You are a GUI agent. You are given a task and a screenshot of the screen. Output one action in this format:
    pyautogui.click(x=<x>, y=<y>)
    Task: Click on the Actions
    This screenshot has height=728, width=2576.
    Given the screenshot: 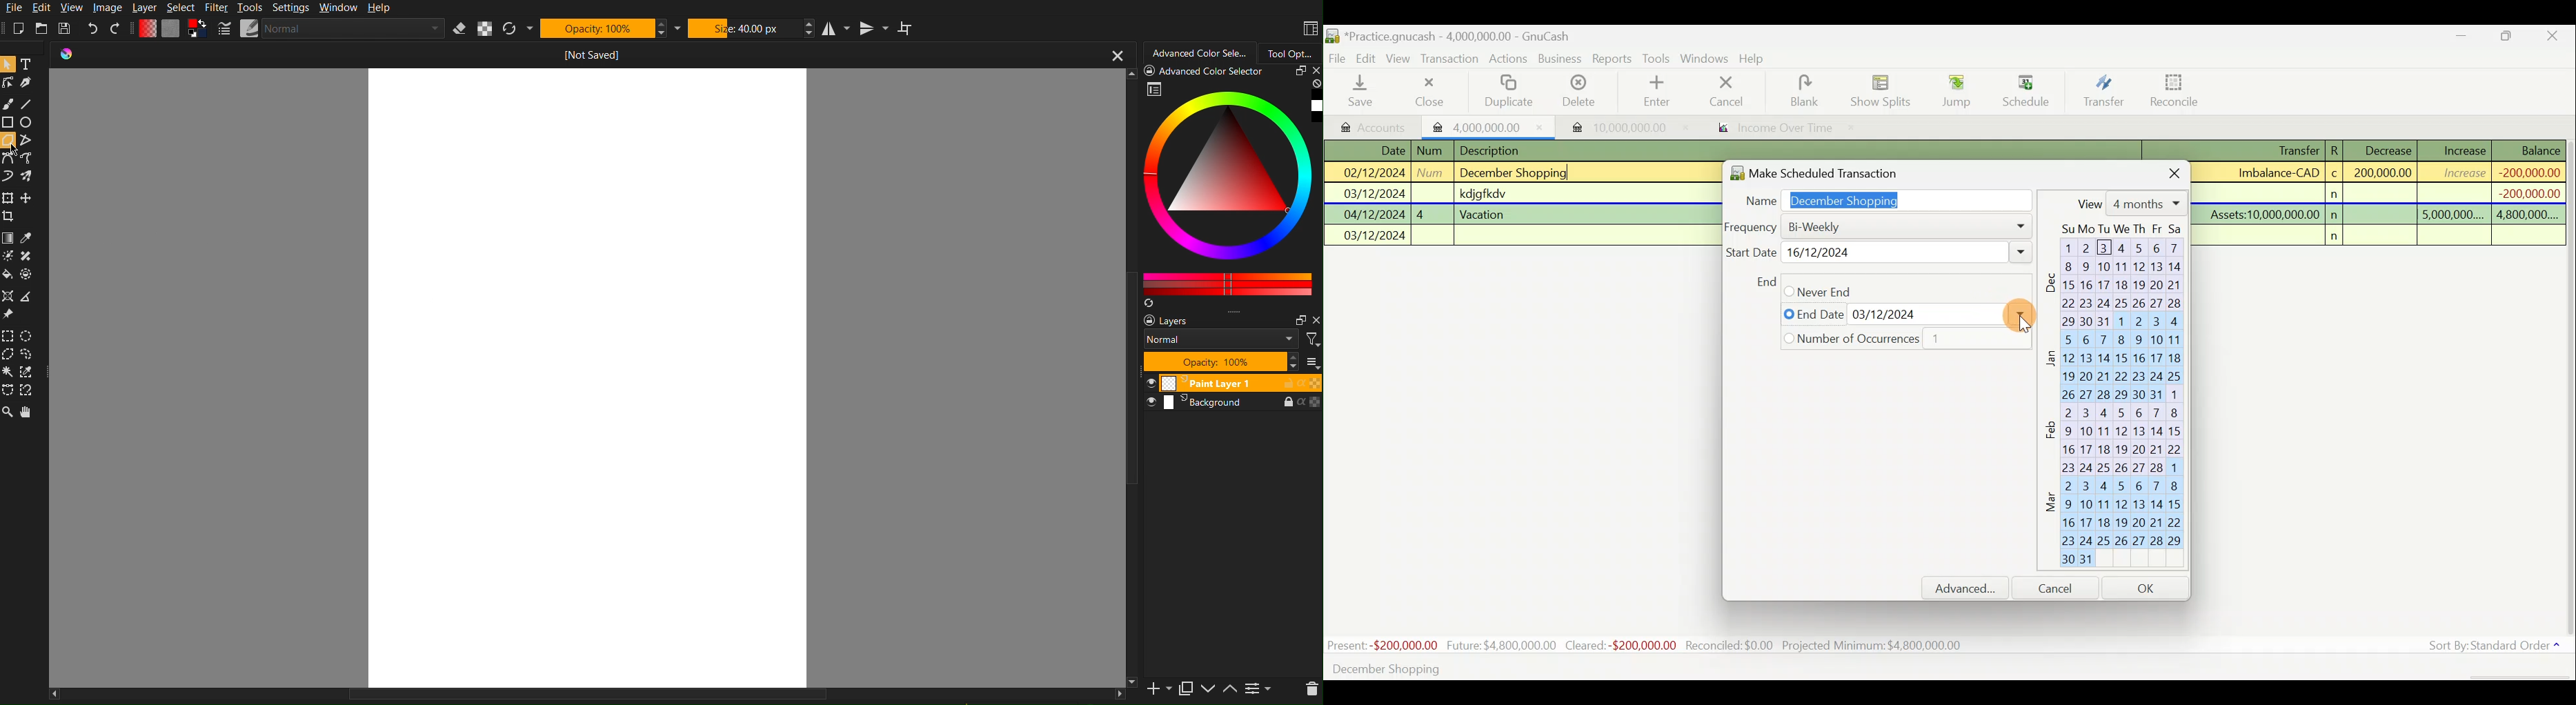 What is the action you would take?
    pyautogui.click(x=1509, y=61)
    